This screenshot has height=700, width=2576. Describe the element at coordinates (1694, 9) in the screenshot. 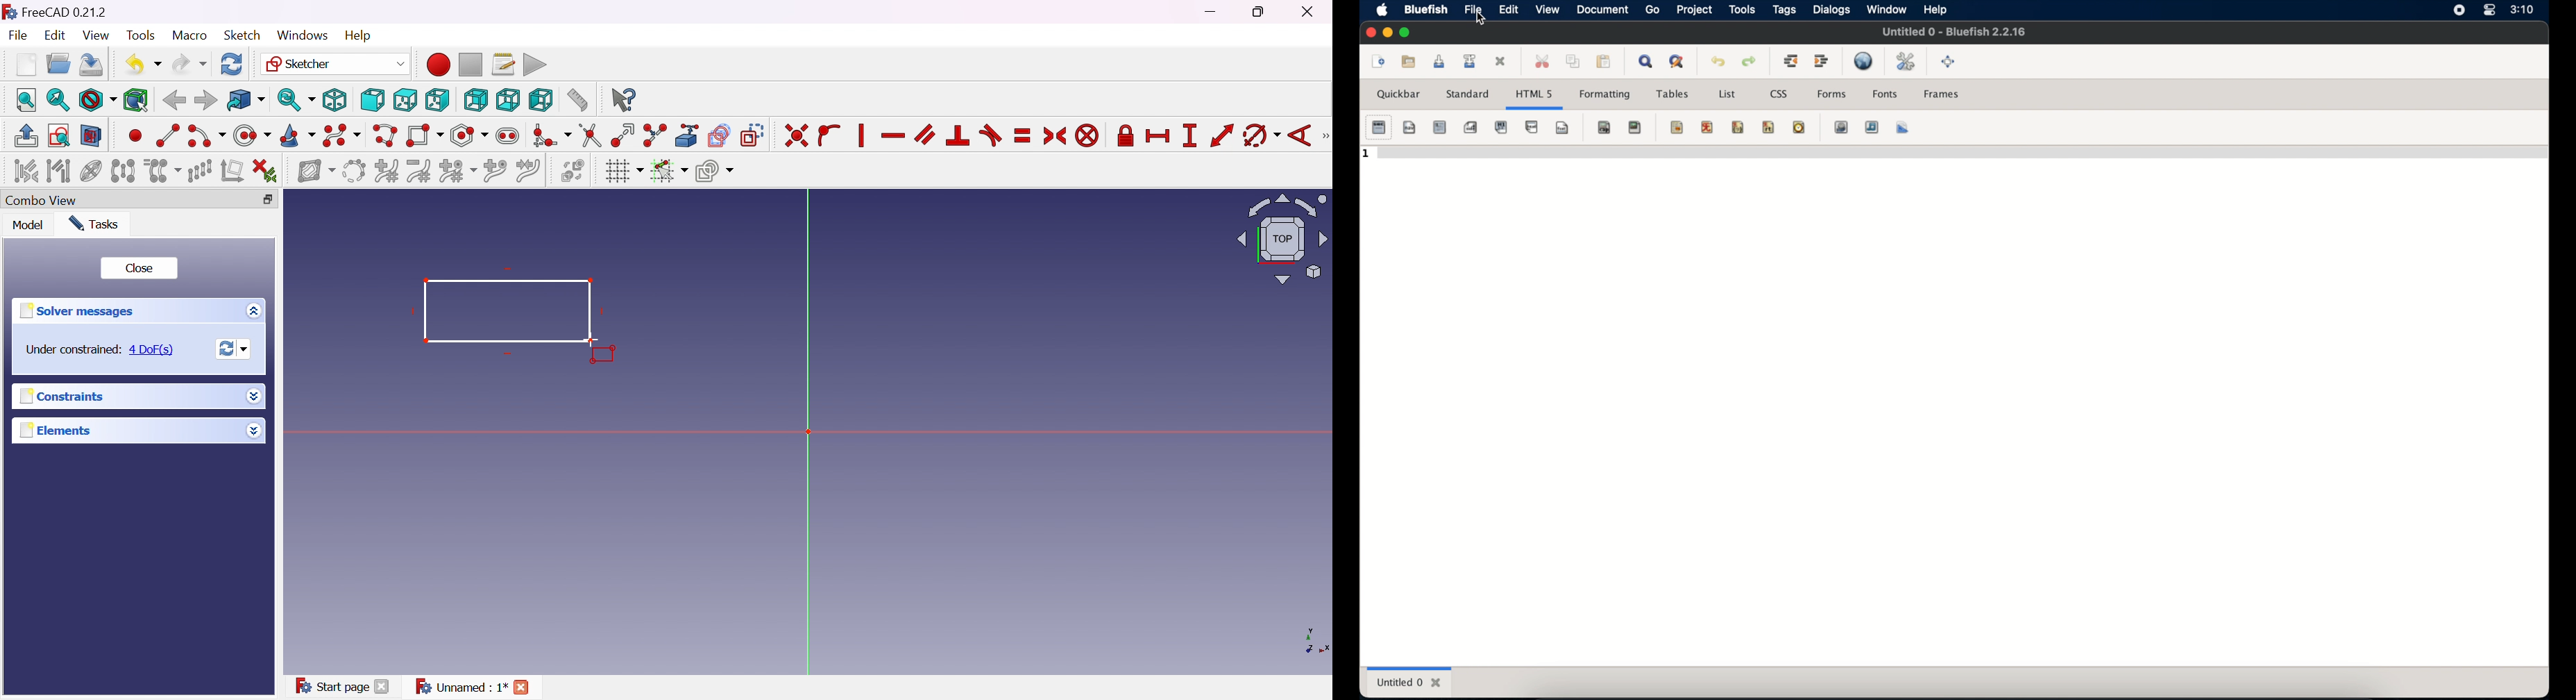

I see `project` at that location.